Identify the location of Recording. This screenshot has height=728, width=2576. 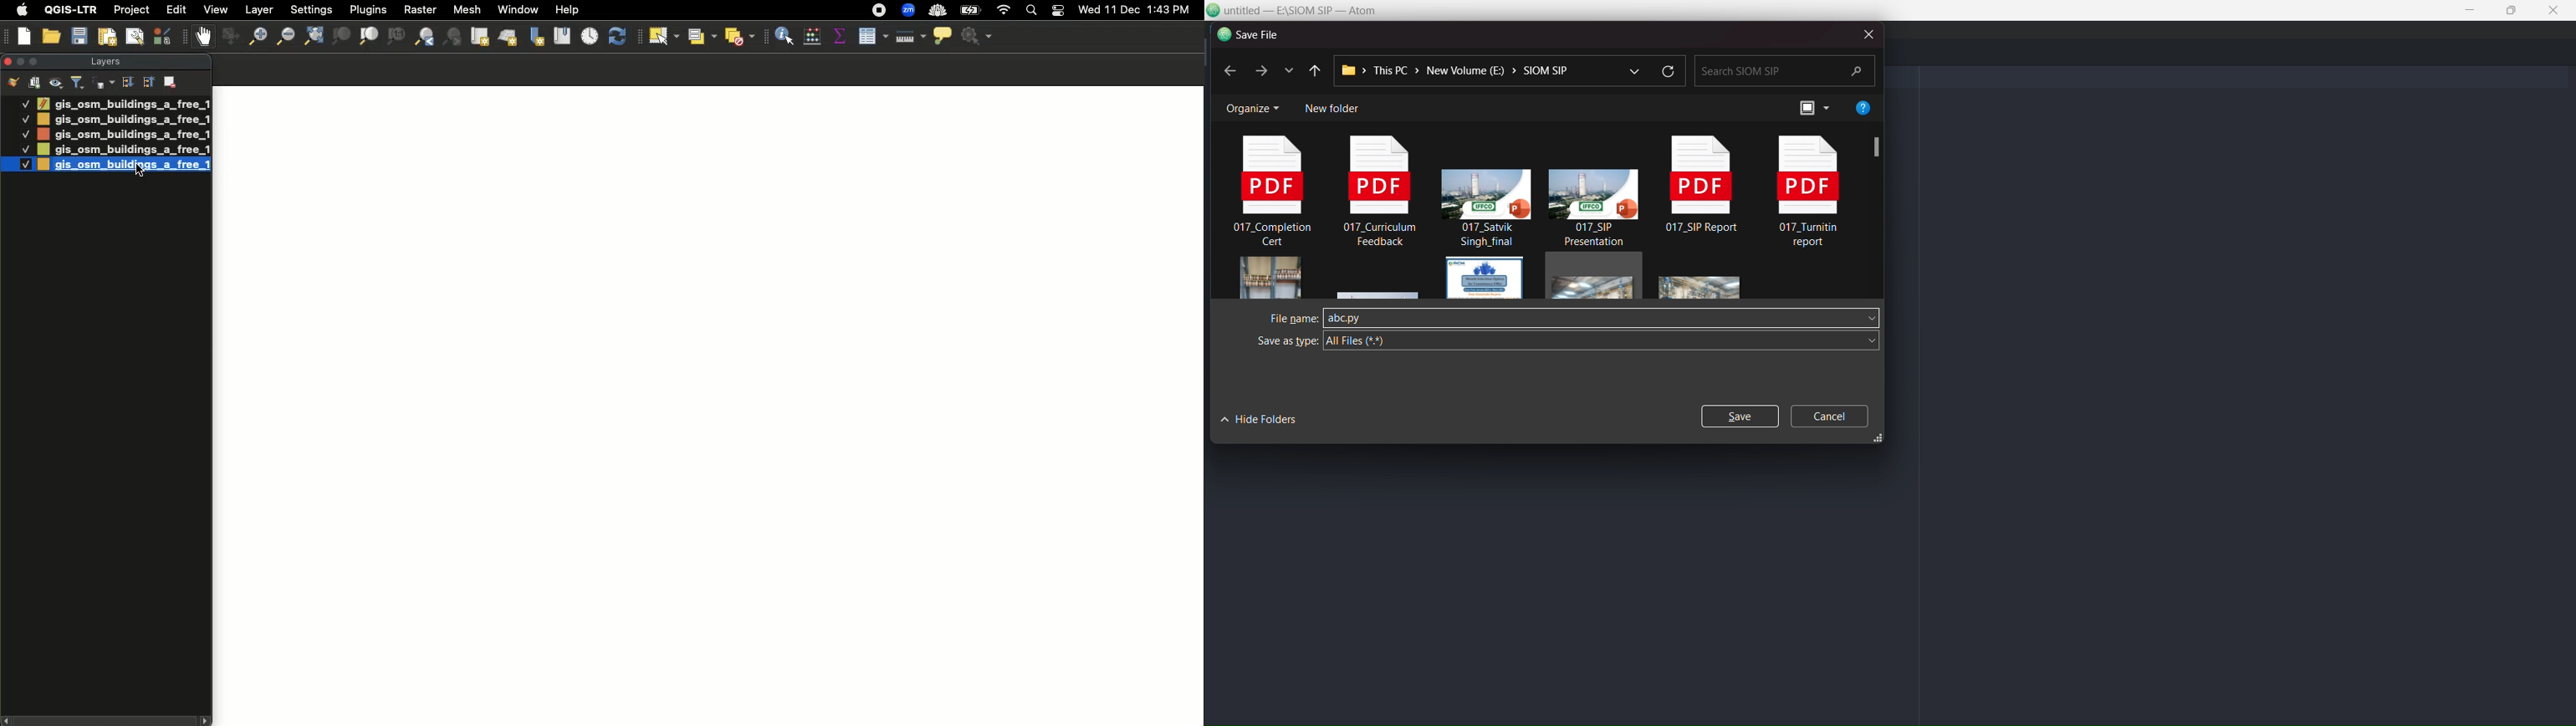
(879, 11).